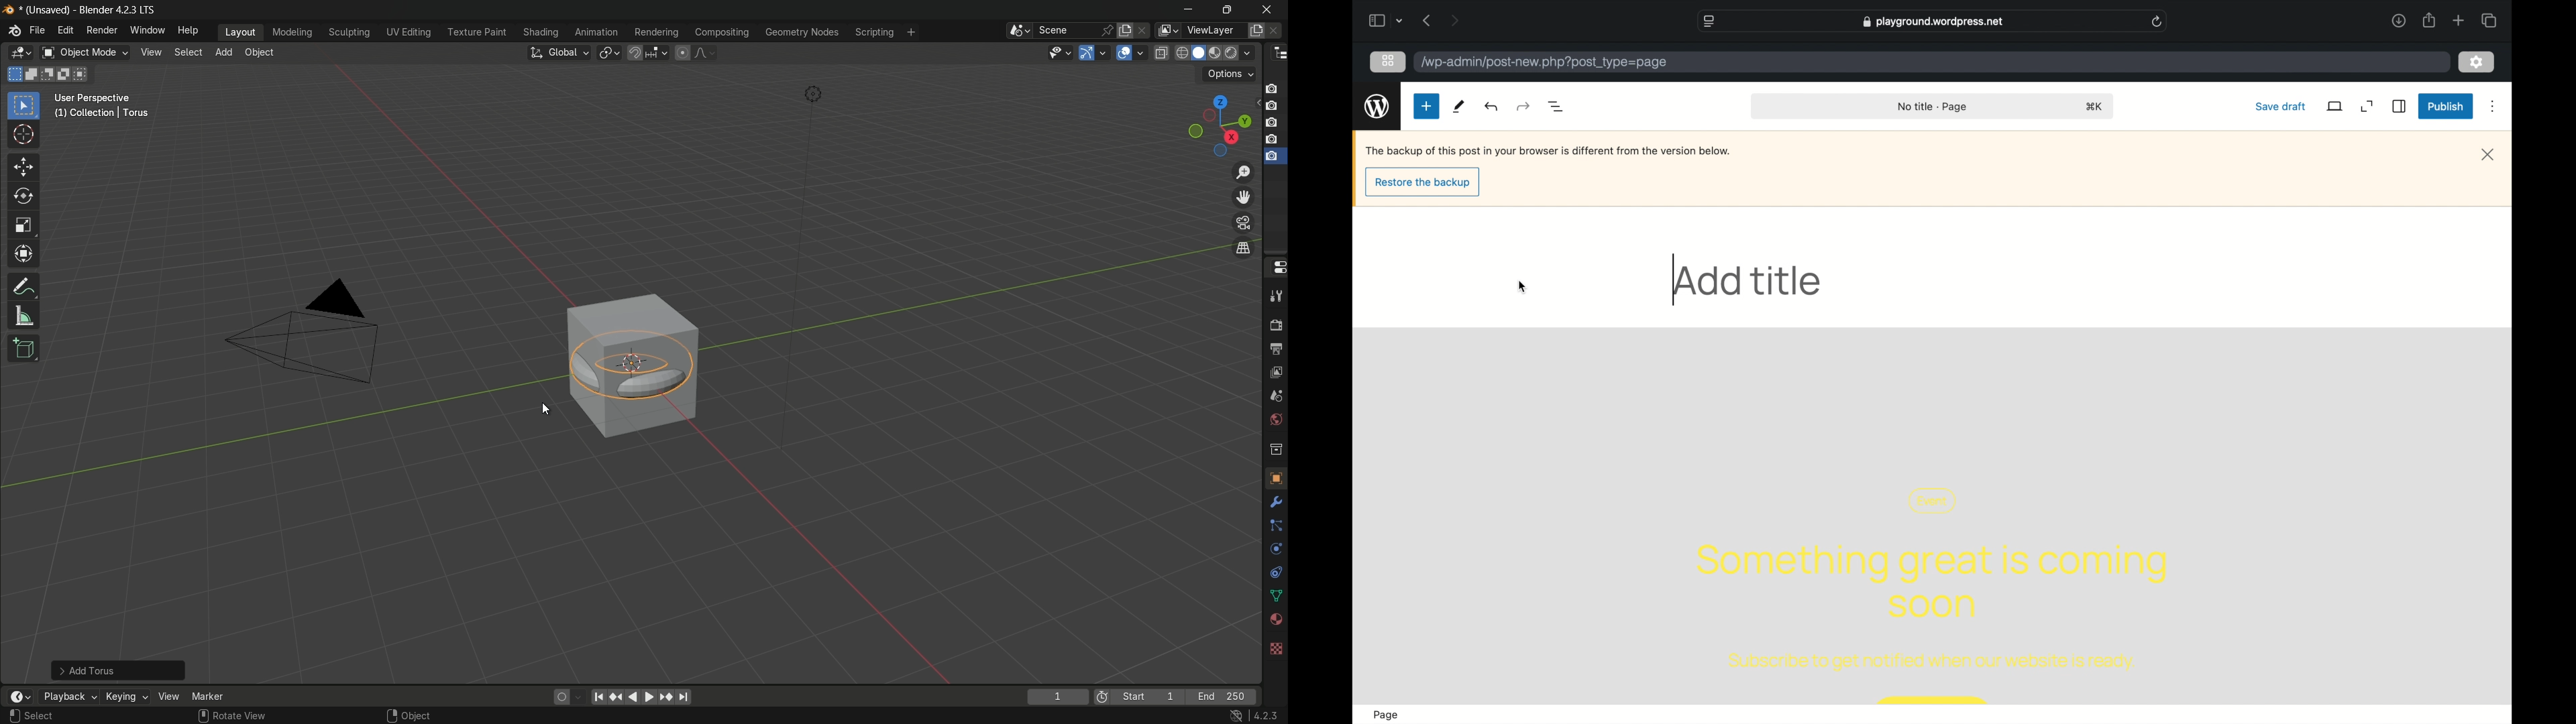 This screenshot has height=728, width=2576. What do you see at coordinates (1218, 54) in the screenshot?
I see `render` at bounding box center [1218, 54].